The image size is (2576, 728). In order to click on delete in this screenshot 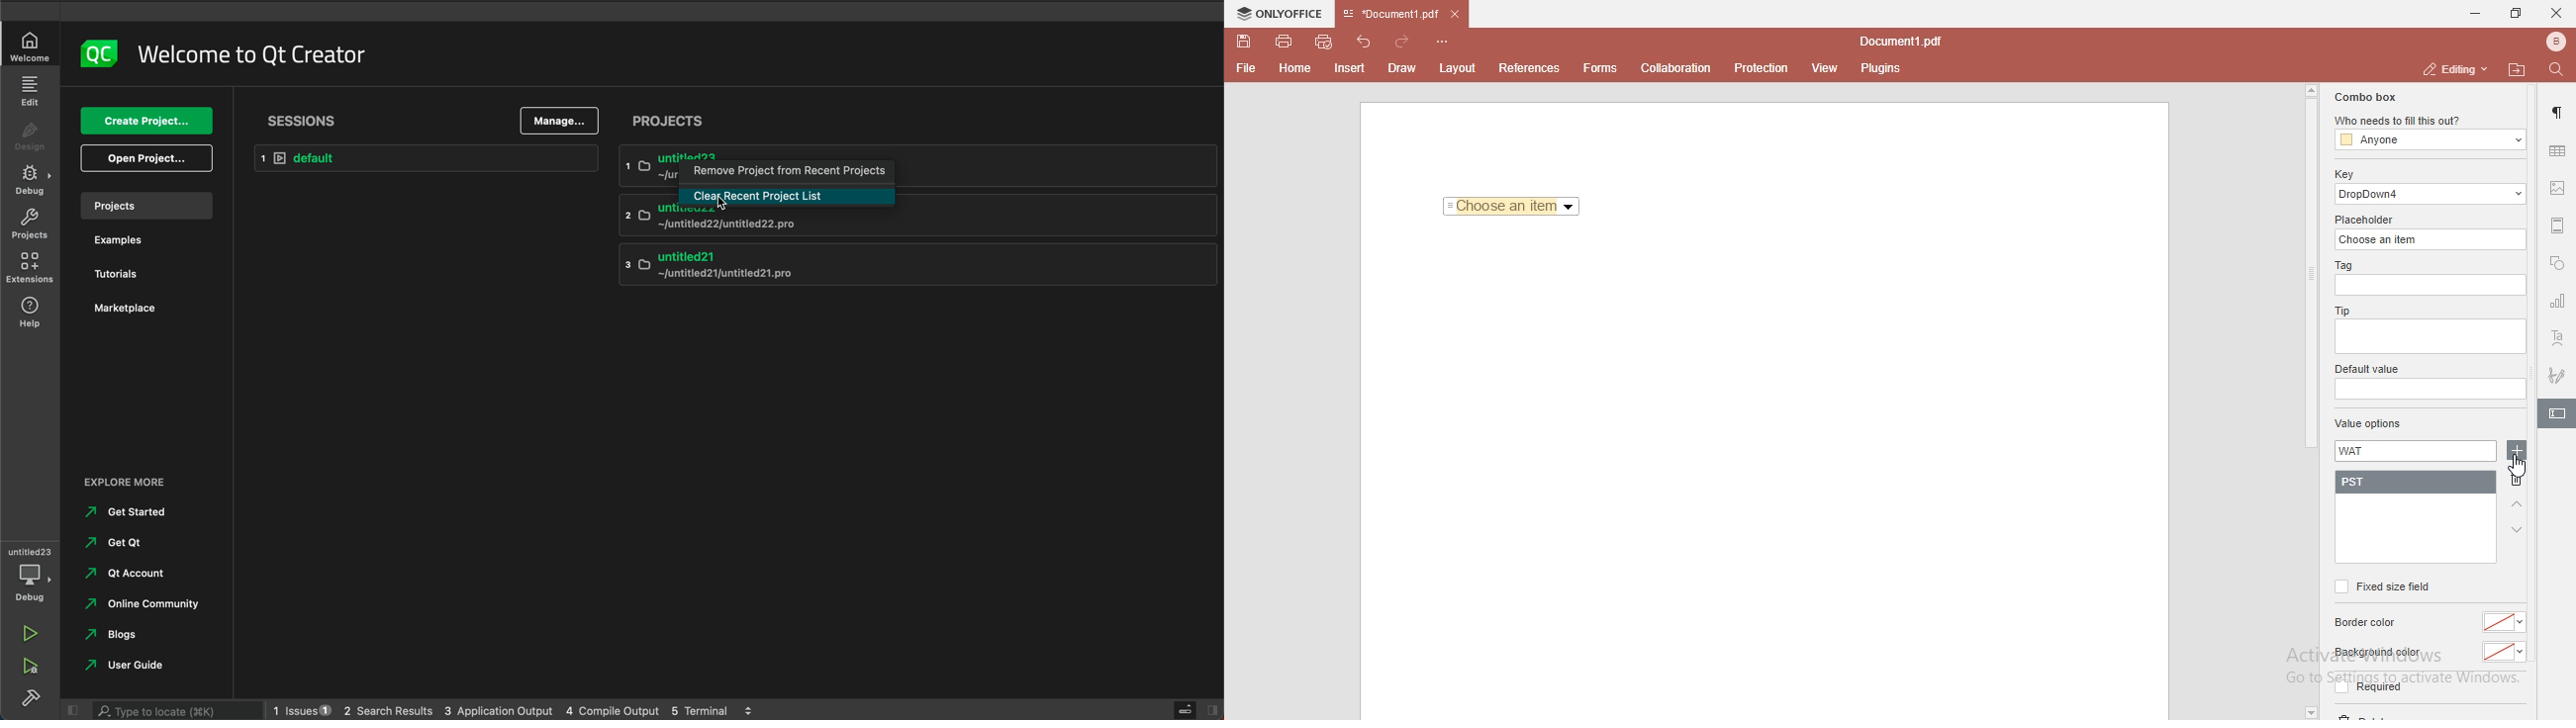, I will do `click(2521, 483)`.